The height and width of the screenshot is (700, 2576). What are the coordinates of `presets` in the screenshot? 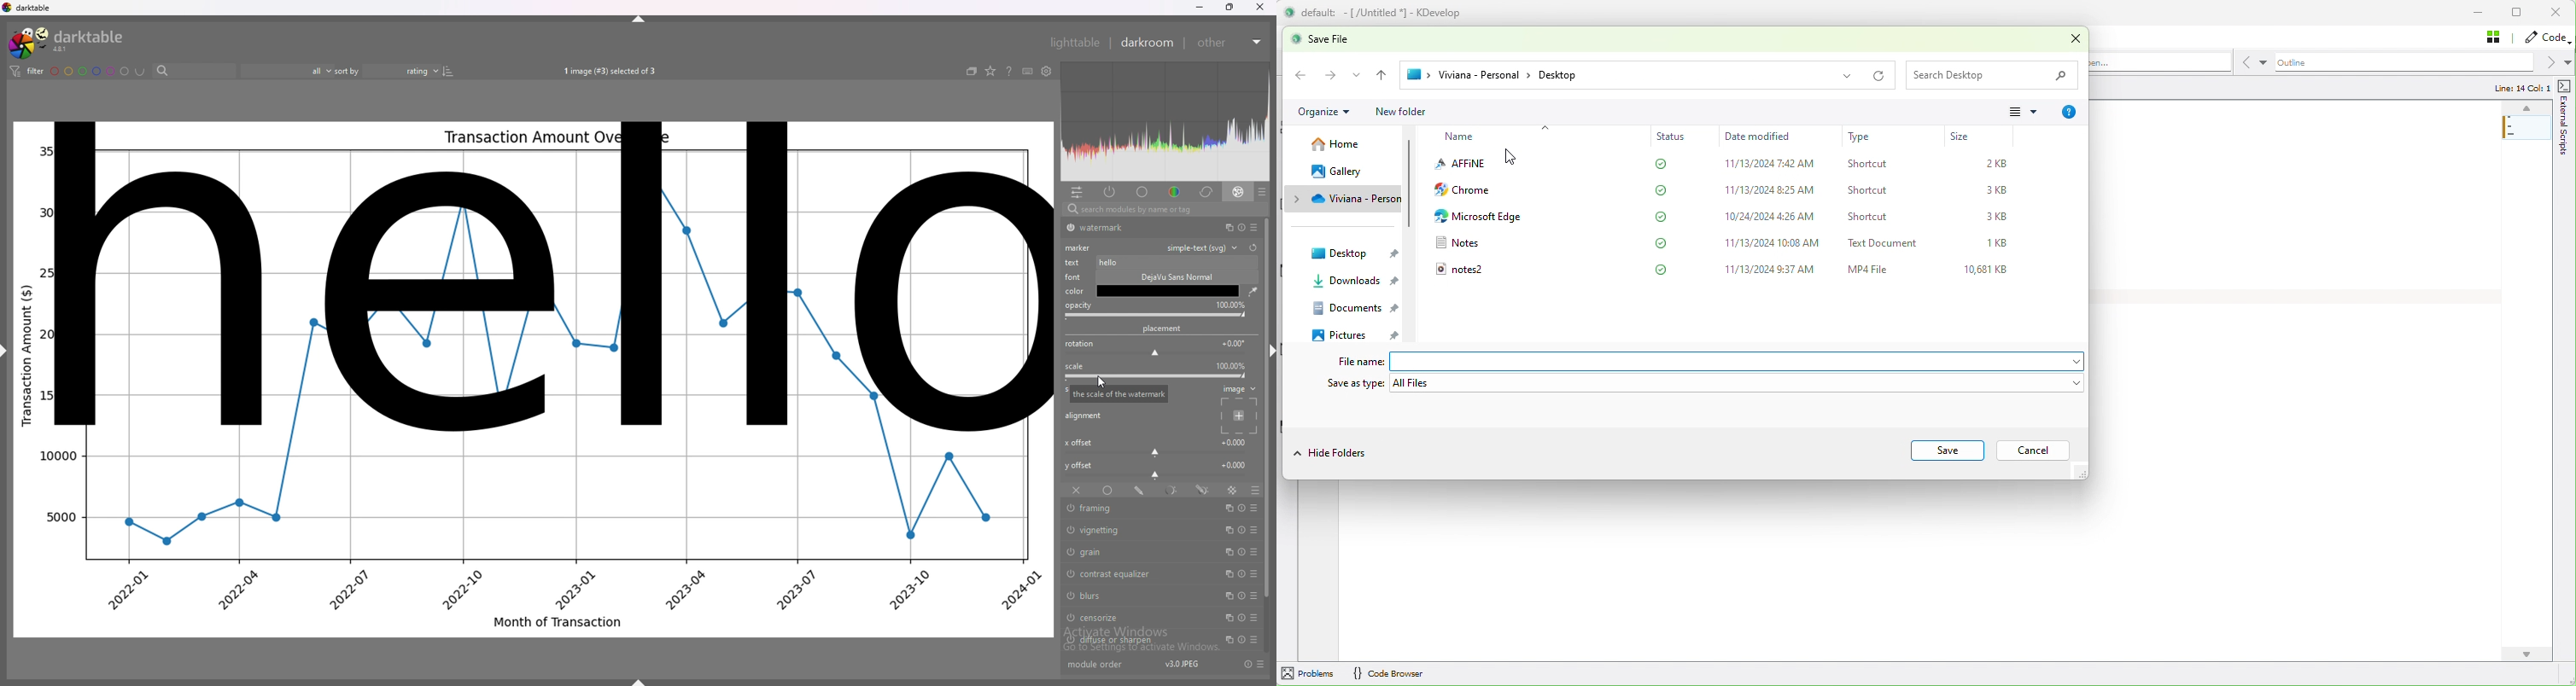 It's located at (1253, 639).